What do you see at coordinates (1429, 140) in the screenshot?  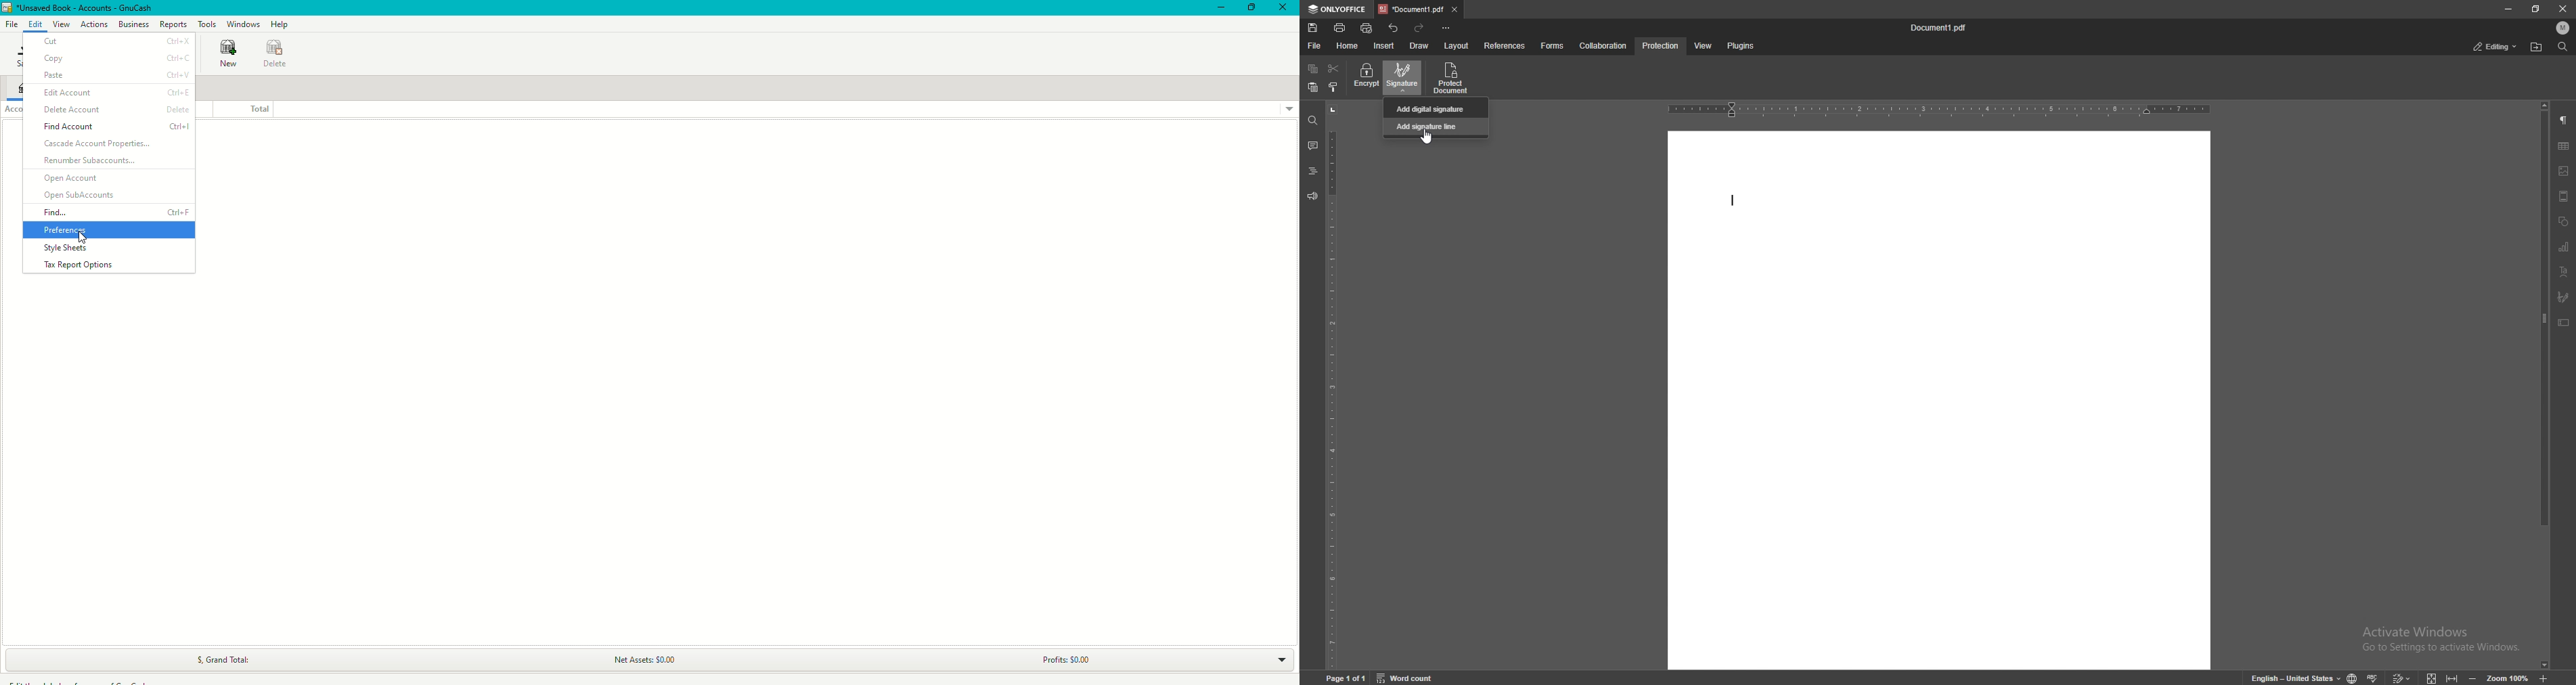 I see `cursor` at bounding box center [1429, 140].